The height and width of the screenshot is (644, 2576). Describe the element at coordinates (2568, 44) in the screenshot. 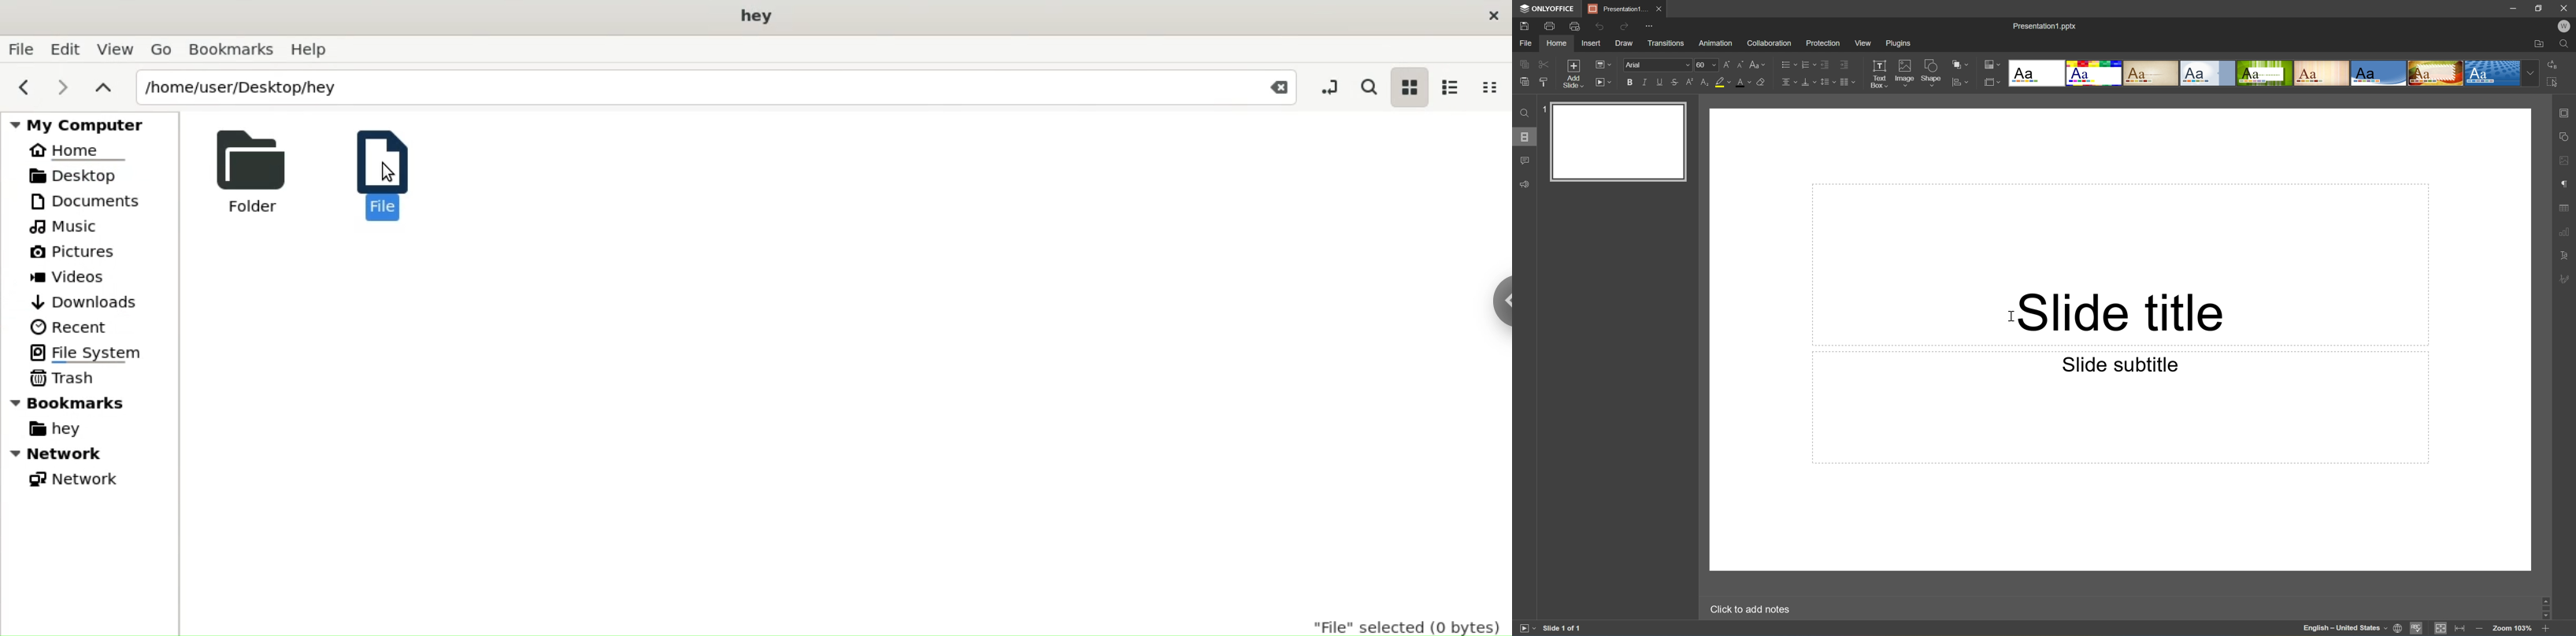

I see `Find` at that location.